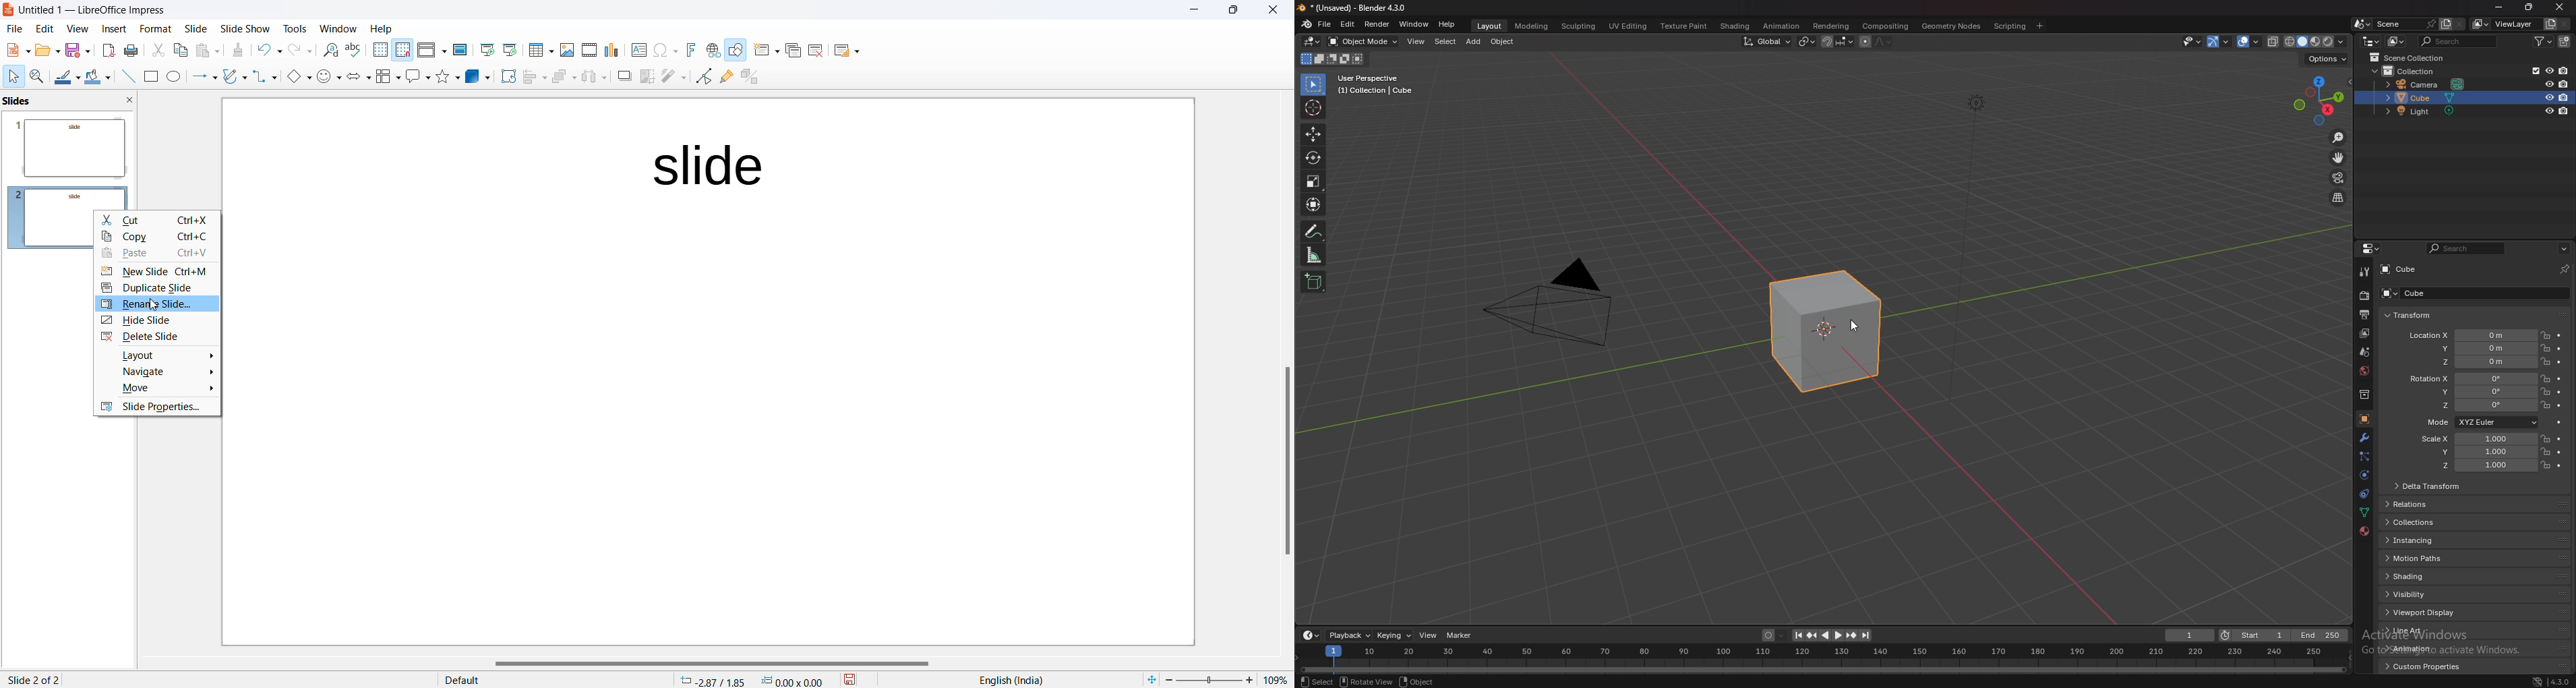  What do you see at coordinates (357, 78) in the screenshot?
I see `Block arrows` at bounding box center [357, 78].